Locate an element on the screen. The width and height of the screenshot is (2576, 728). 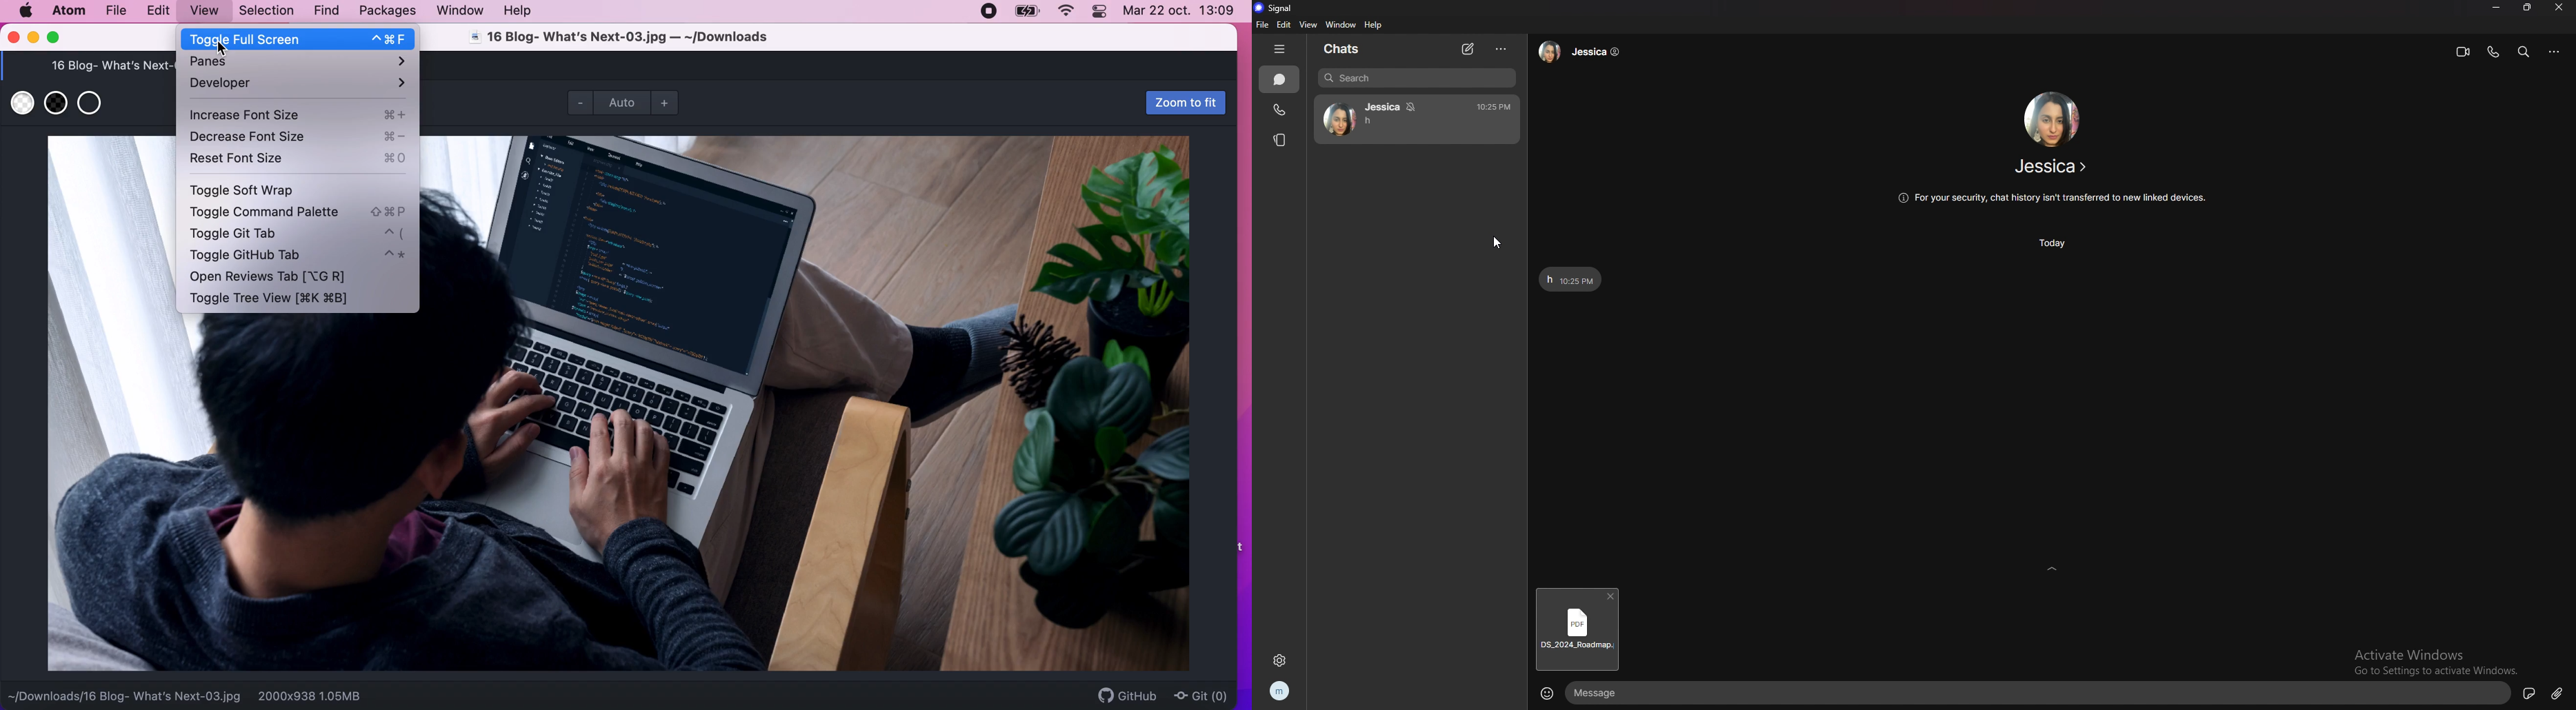
wifi is located at coordinates (1066, 12).